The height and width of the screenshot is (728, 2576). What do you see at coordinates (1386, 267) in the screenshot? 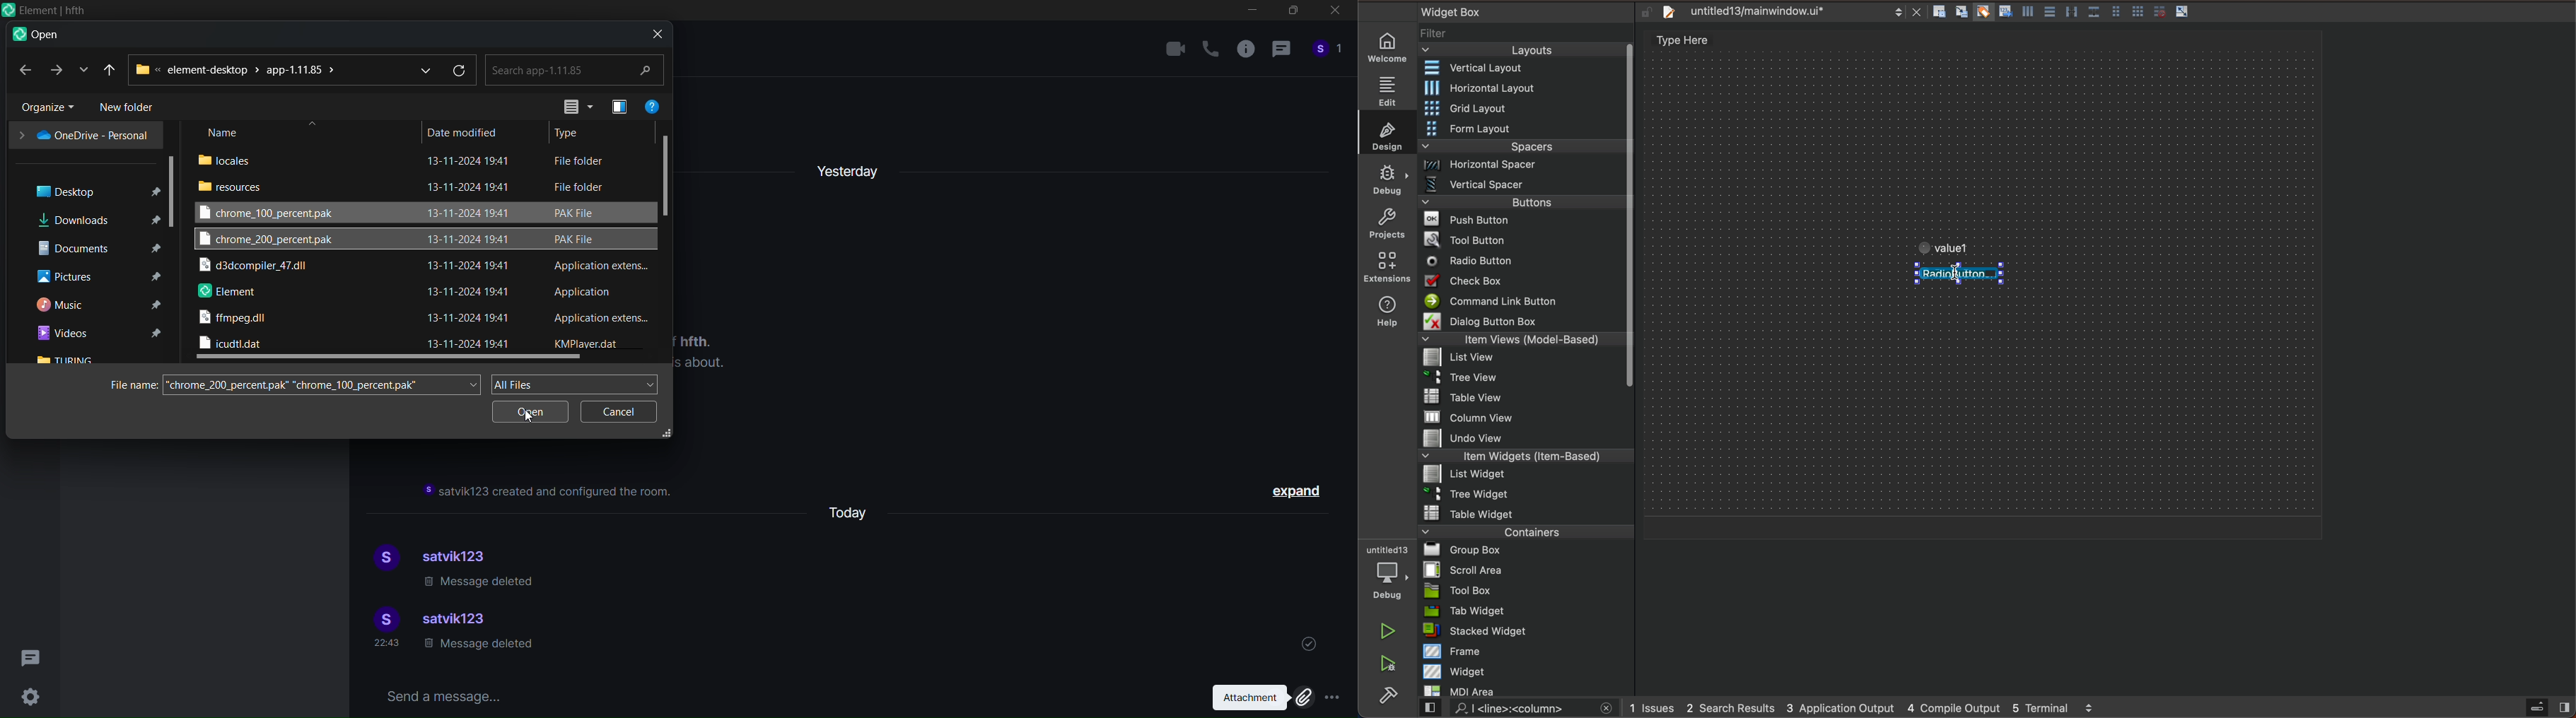
I see `extensions` at bounding box center [1386, 267].